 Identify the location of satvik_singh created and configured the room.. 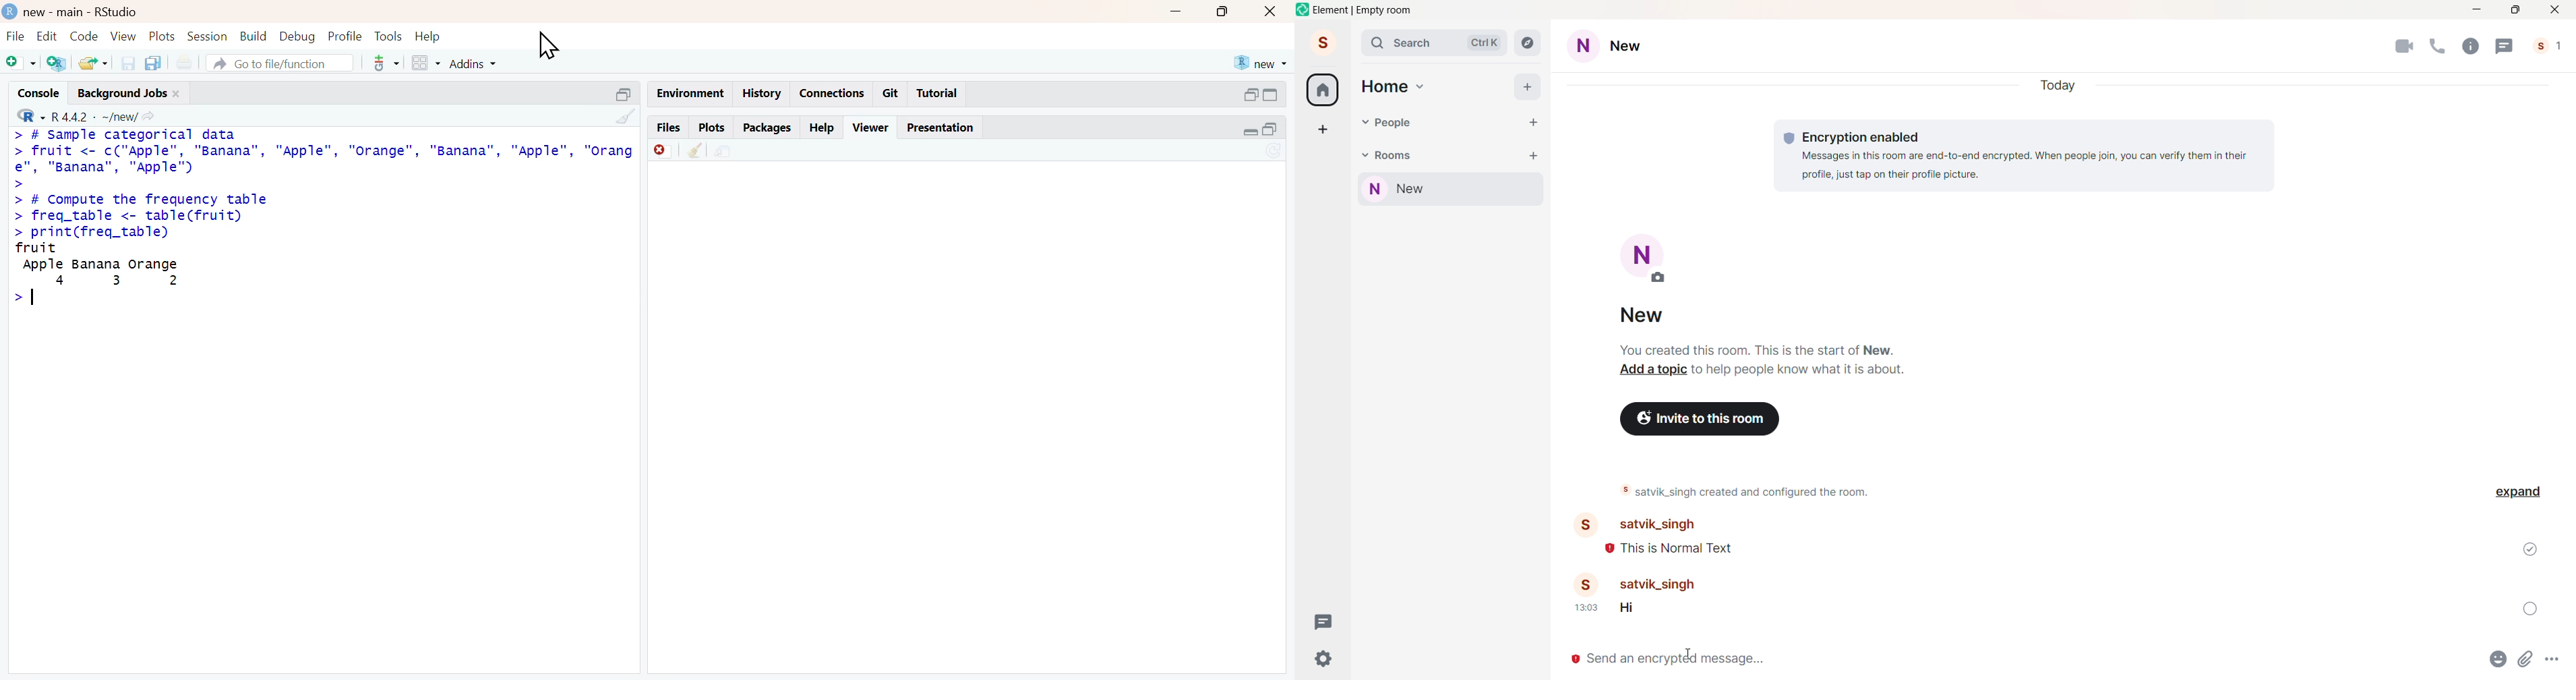
(1751, 490).